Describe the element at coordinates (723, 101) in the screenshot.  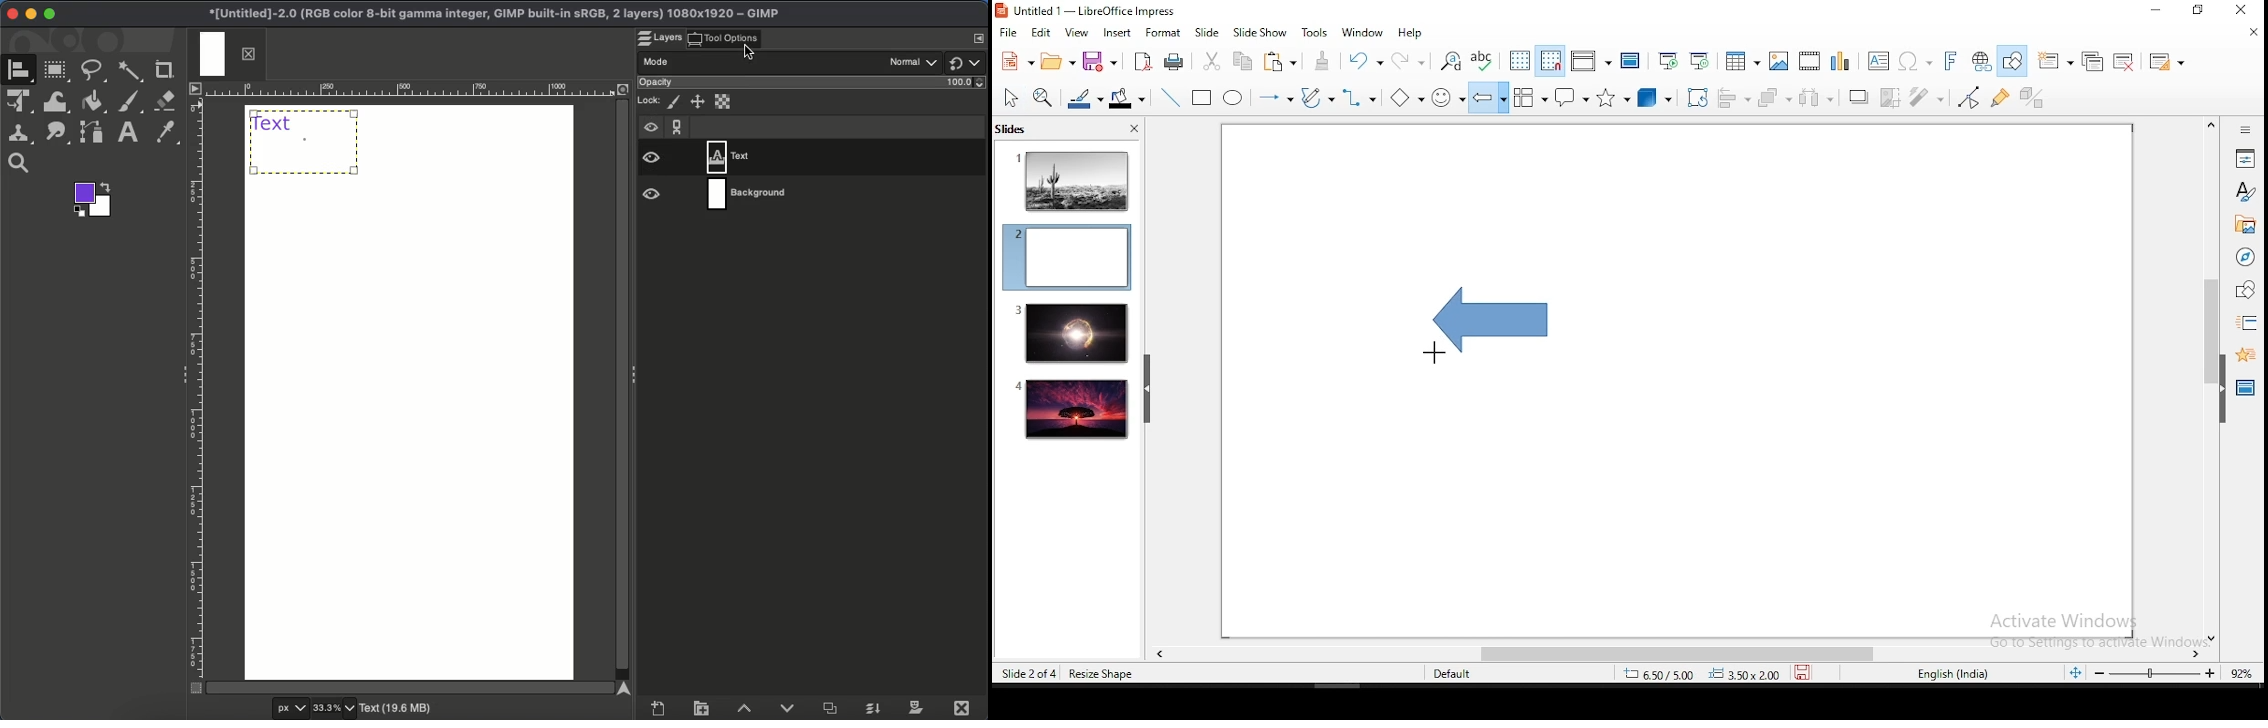
I see `Alpha` at that location.